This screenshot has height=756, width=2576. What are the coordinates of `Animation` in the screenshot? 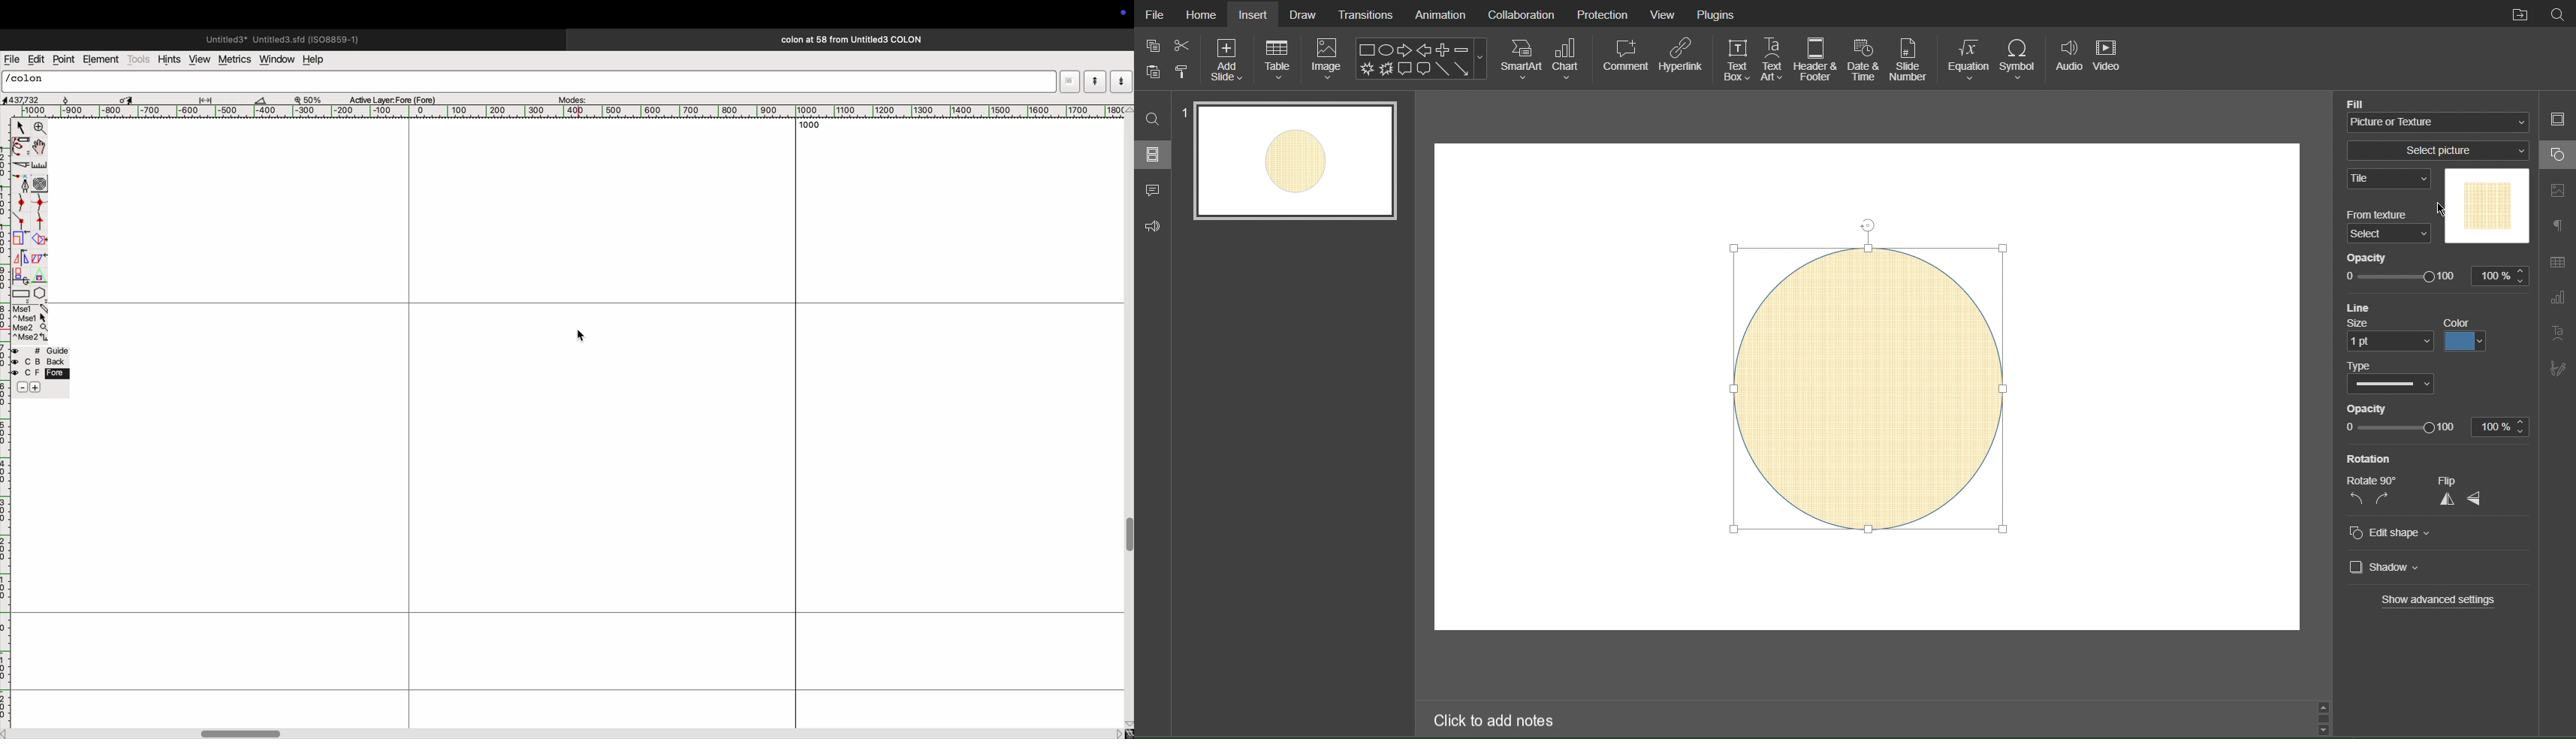 It's located at (1440, 15).